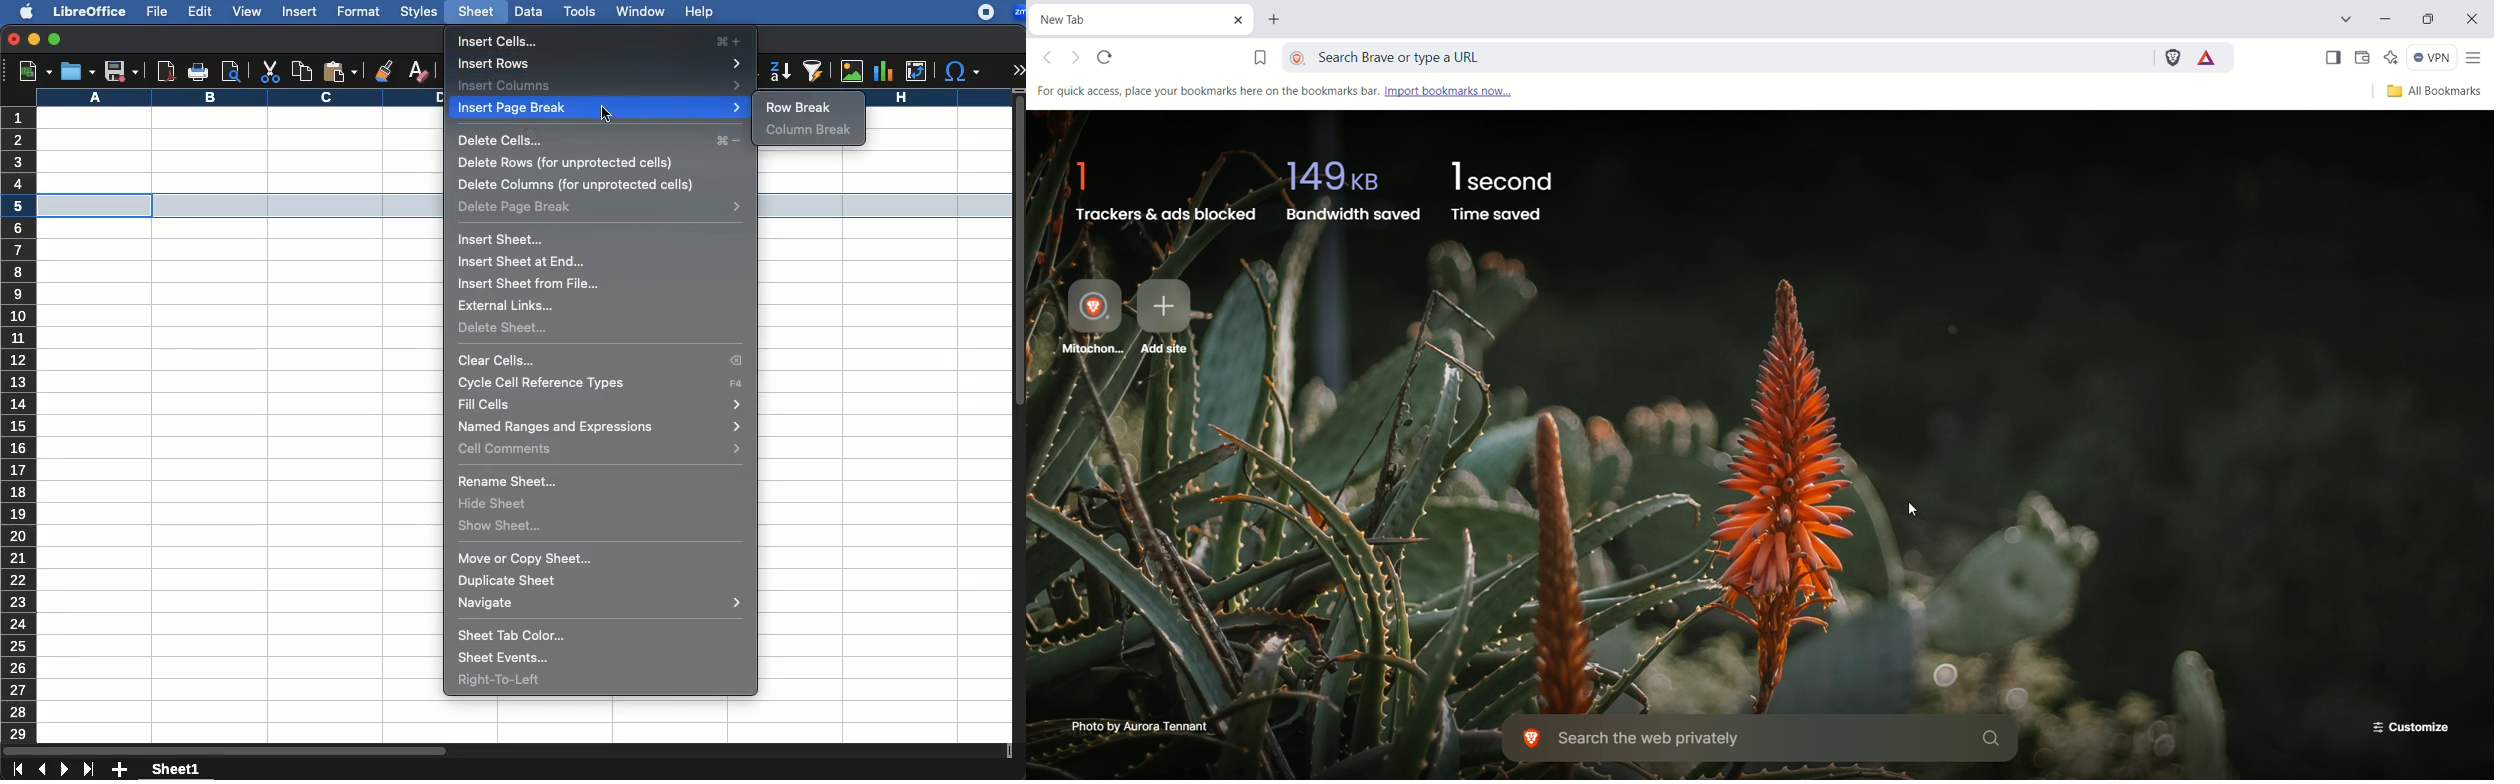 The image size is (2520, 784). What do you see at coordinates (528, 262) in the screenshot?
I see `insert sheet at end` at bounding box center [528, 262].